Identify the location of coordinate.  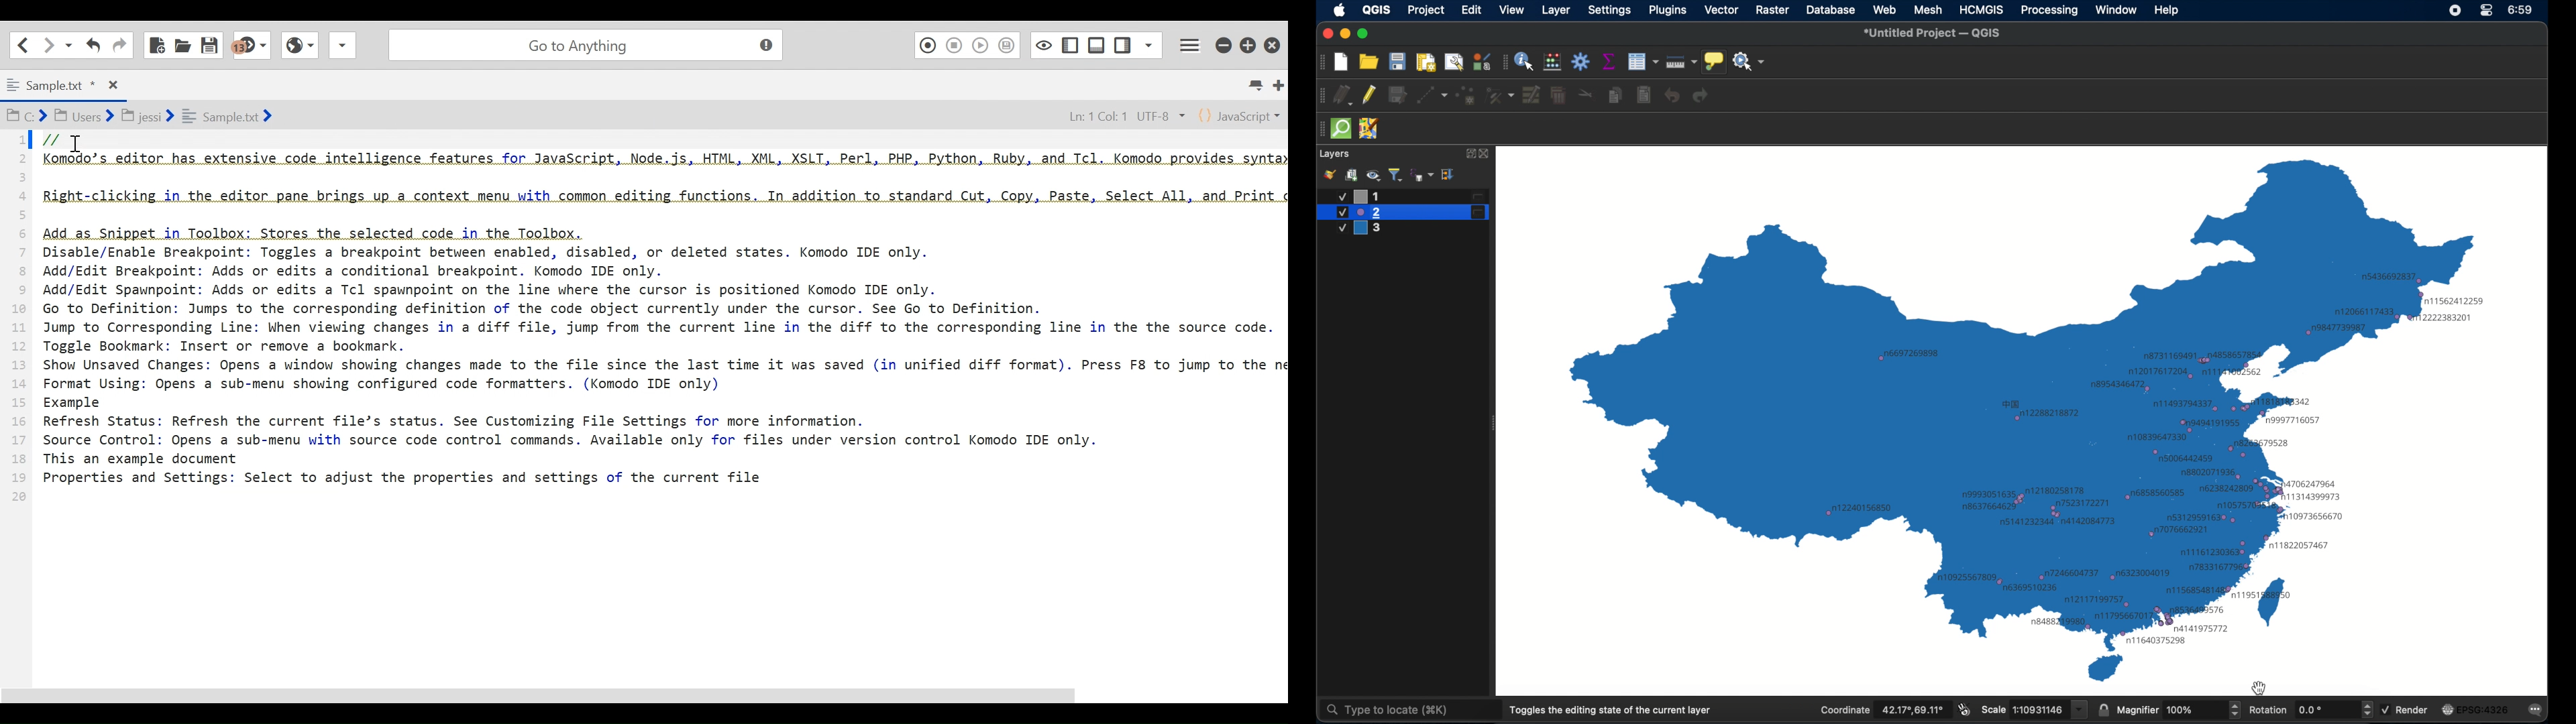
(1884, 711).